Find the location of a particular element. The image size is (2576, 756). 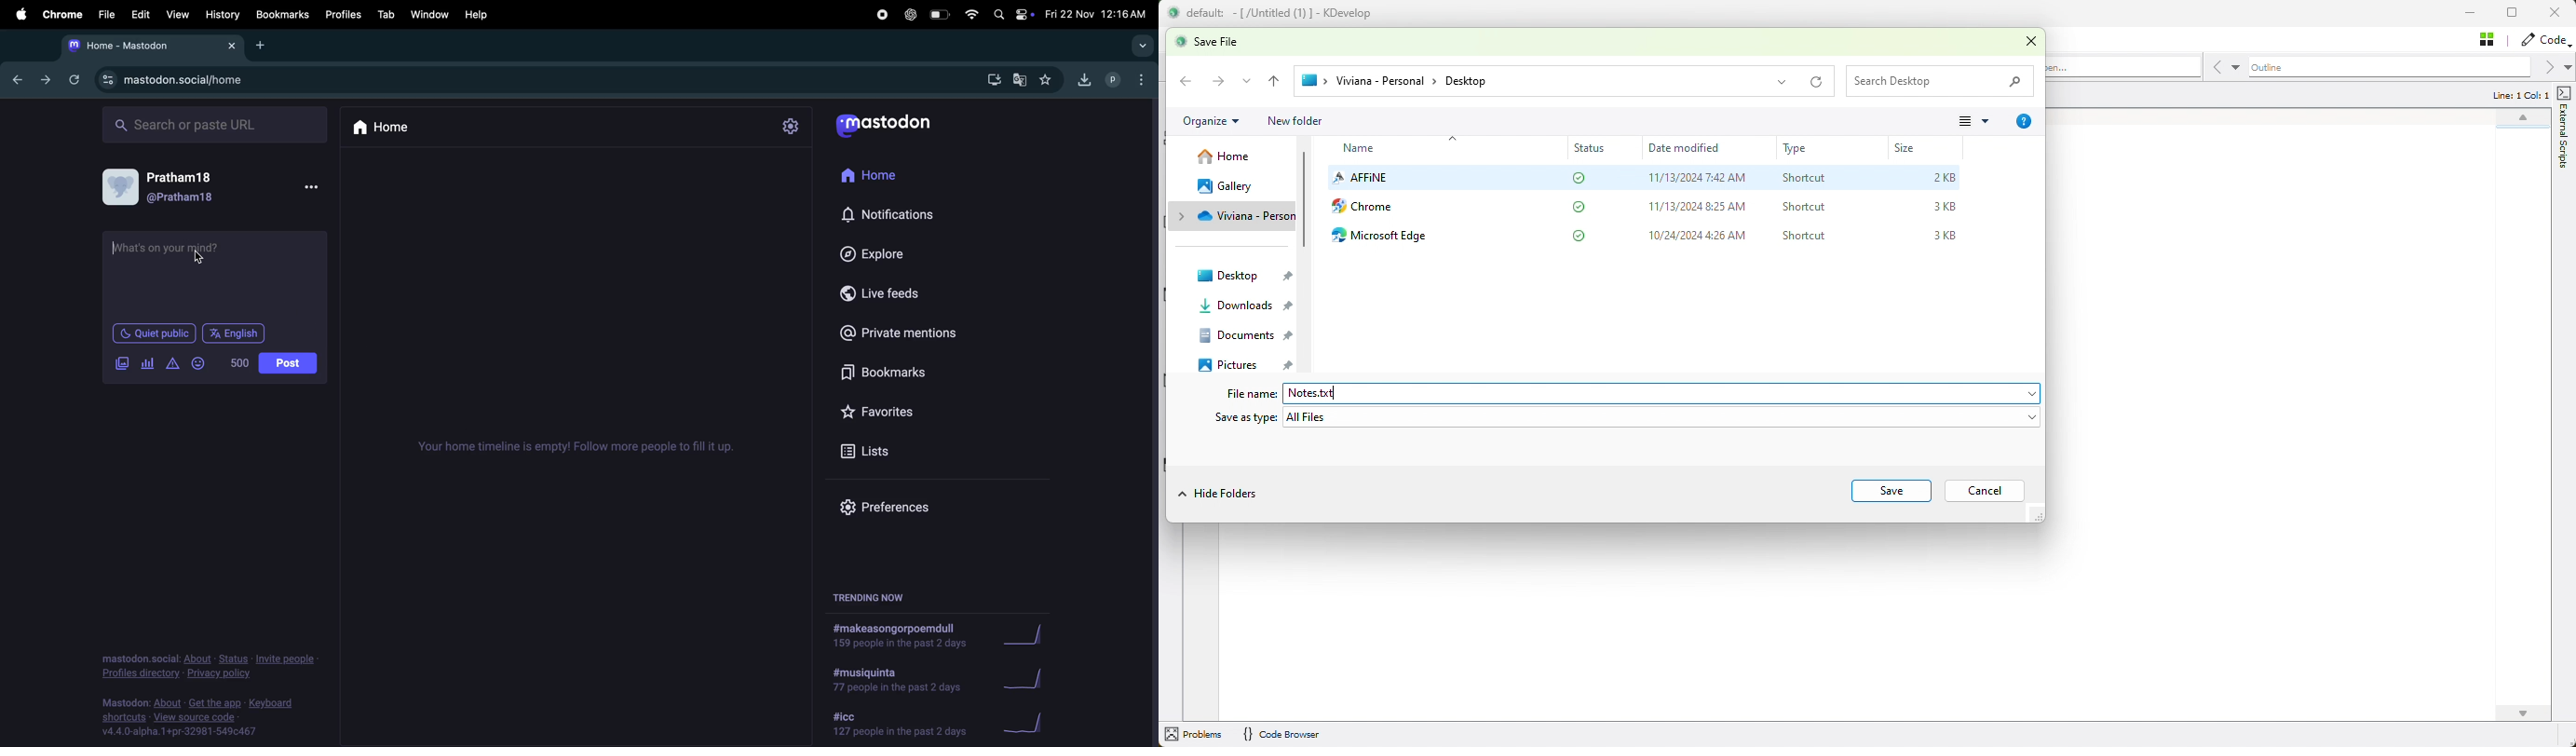

edit is located at coordinates (140, 14).